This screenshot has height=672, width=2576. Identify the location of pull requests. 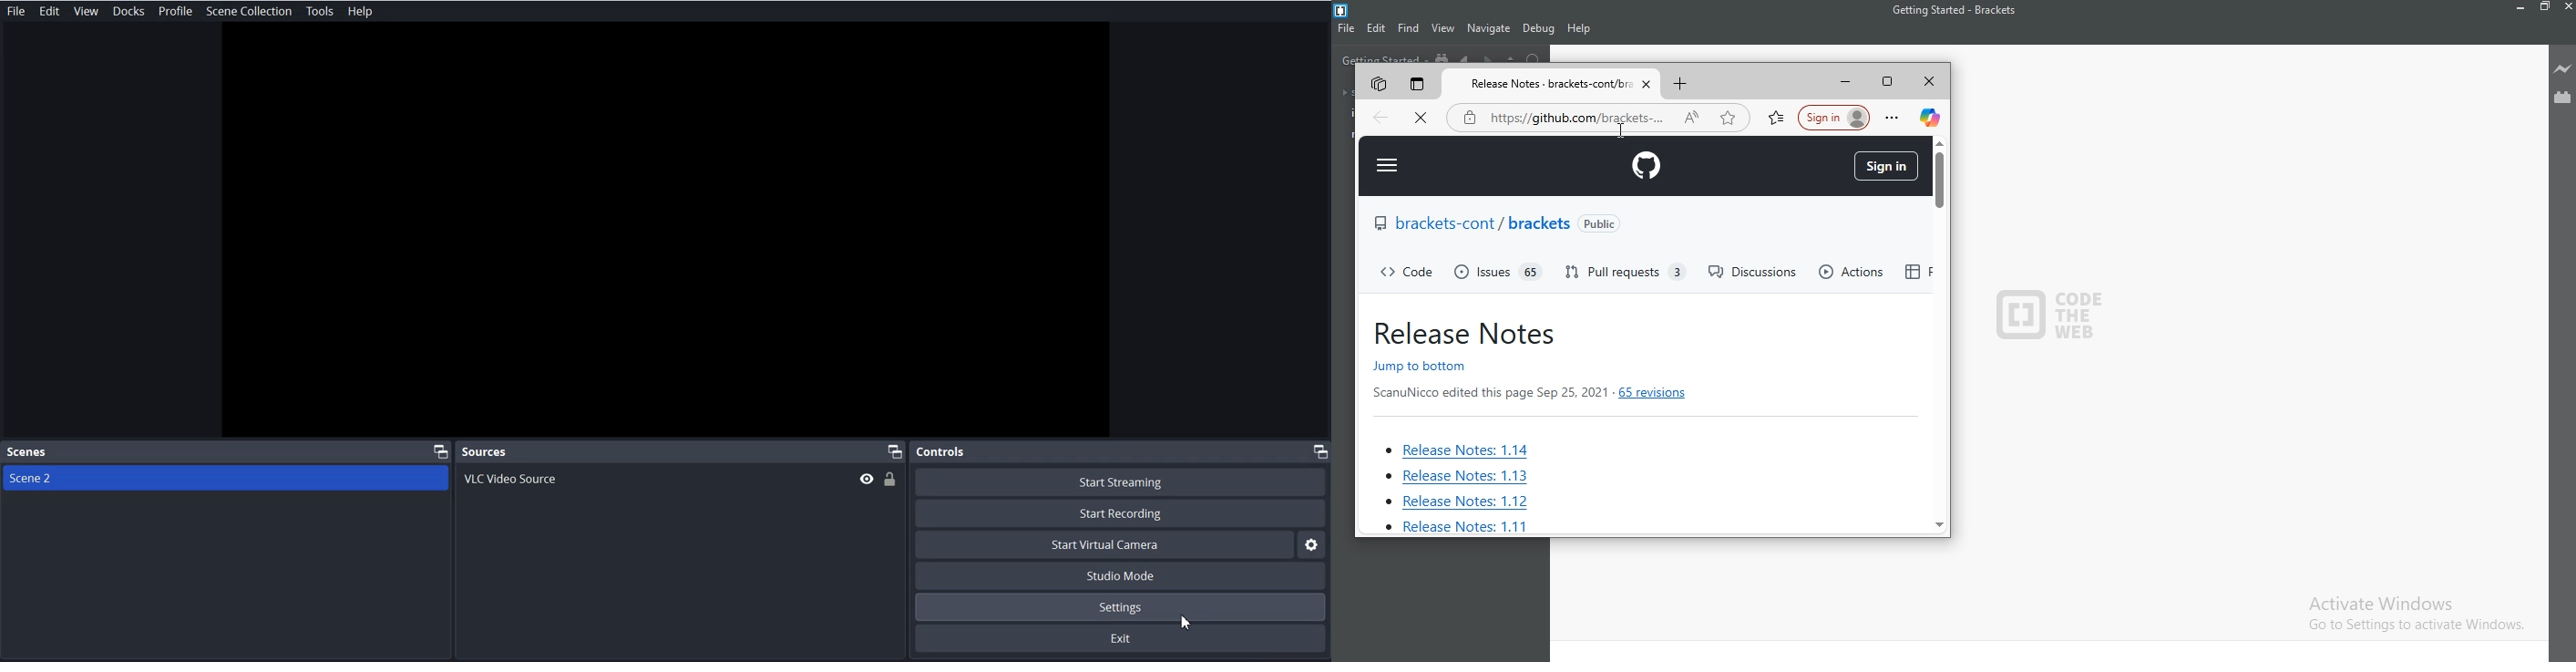
(1628, 273).